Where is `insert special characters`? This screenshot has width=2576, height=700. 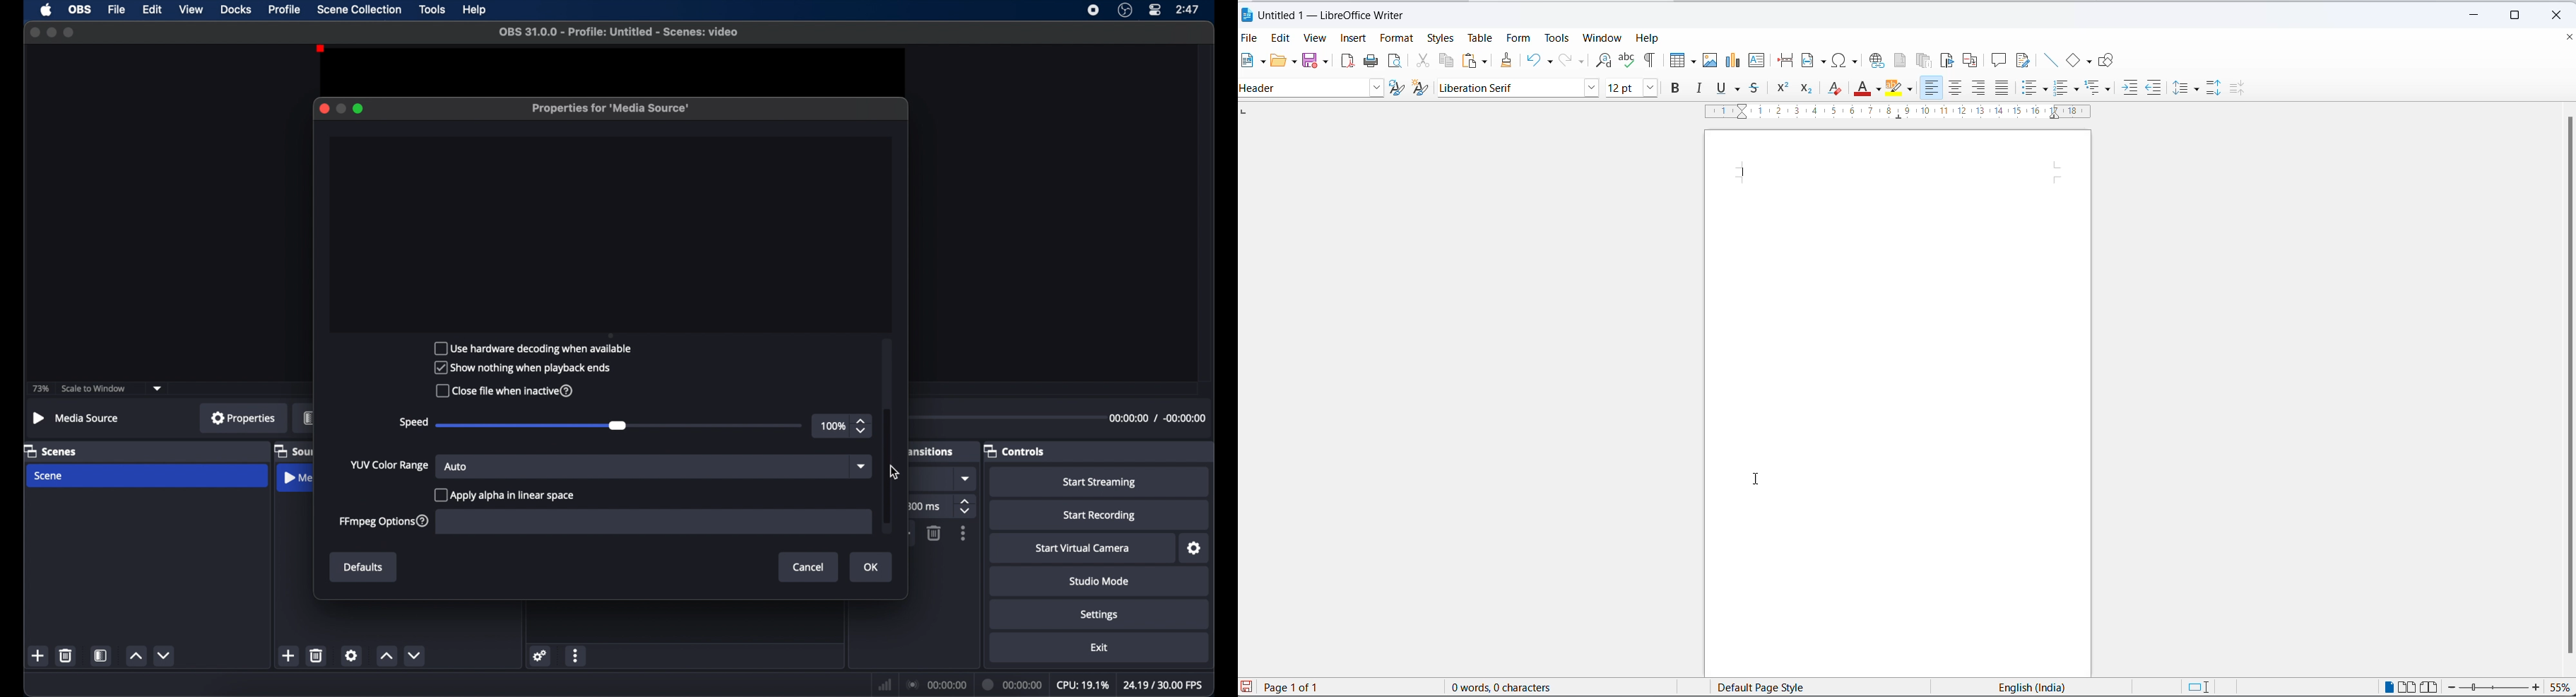 insert special characters is located at coordinates (1847, 60).